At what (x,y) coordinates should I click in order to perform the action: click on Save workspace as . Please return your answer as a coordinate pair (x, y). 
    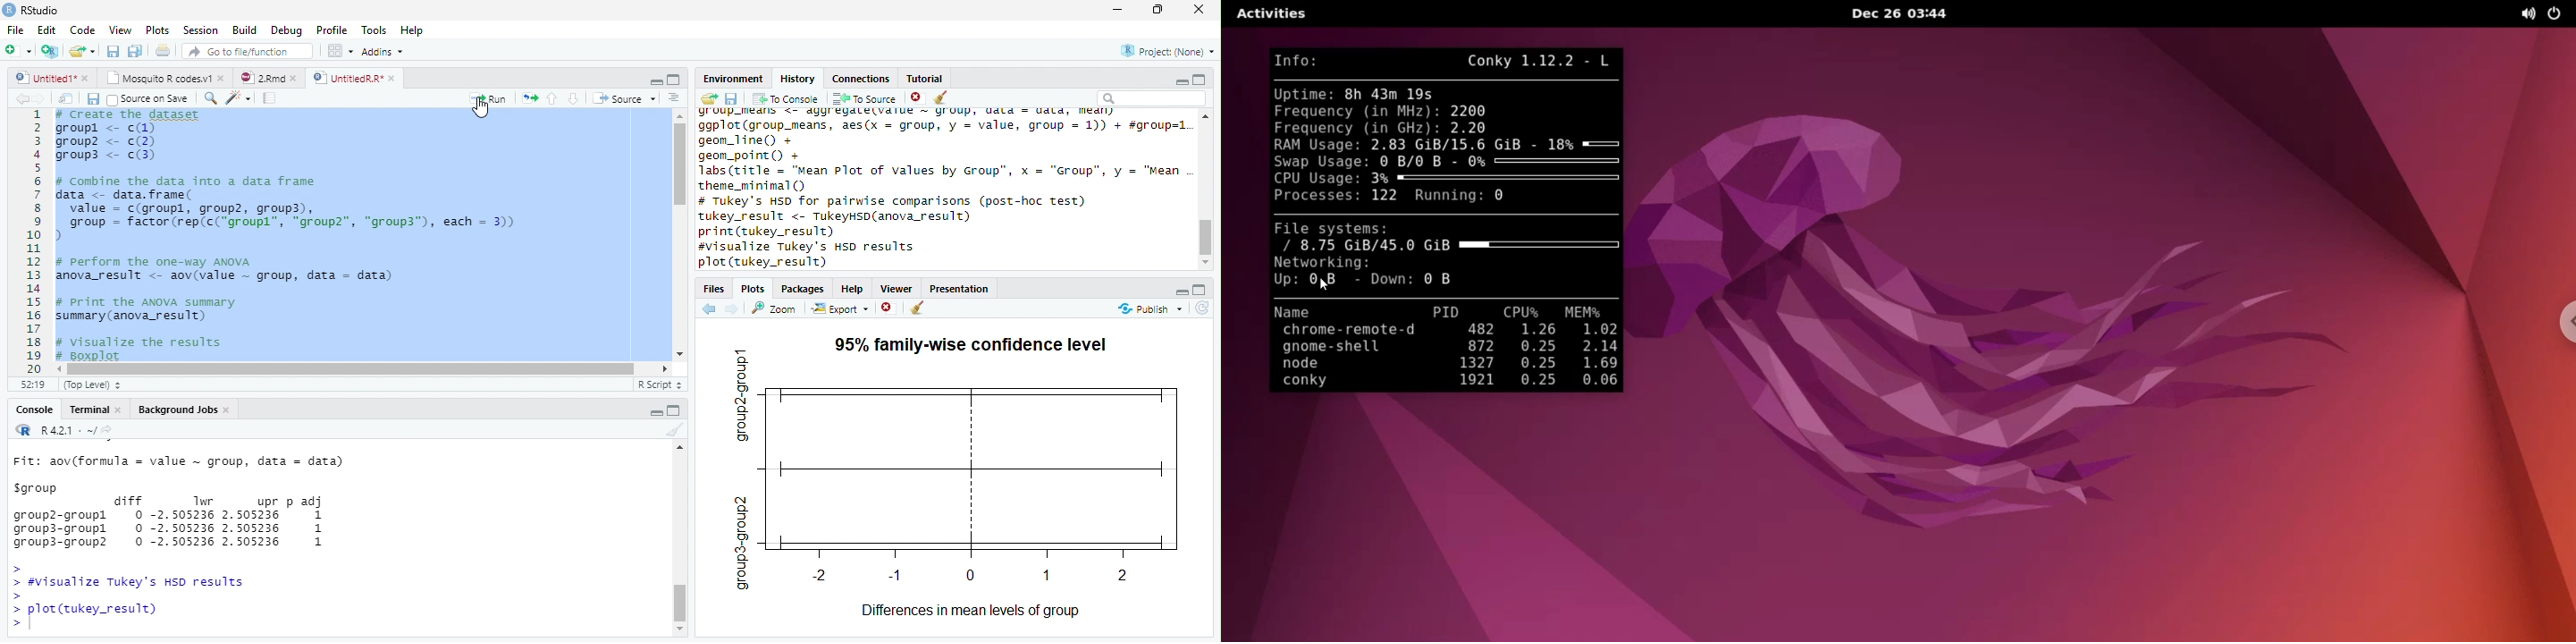
    Looking at the image, I should click on (734, 99).